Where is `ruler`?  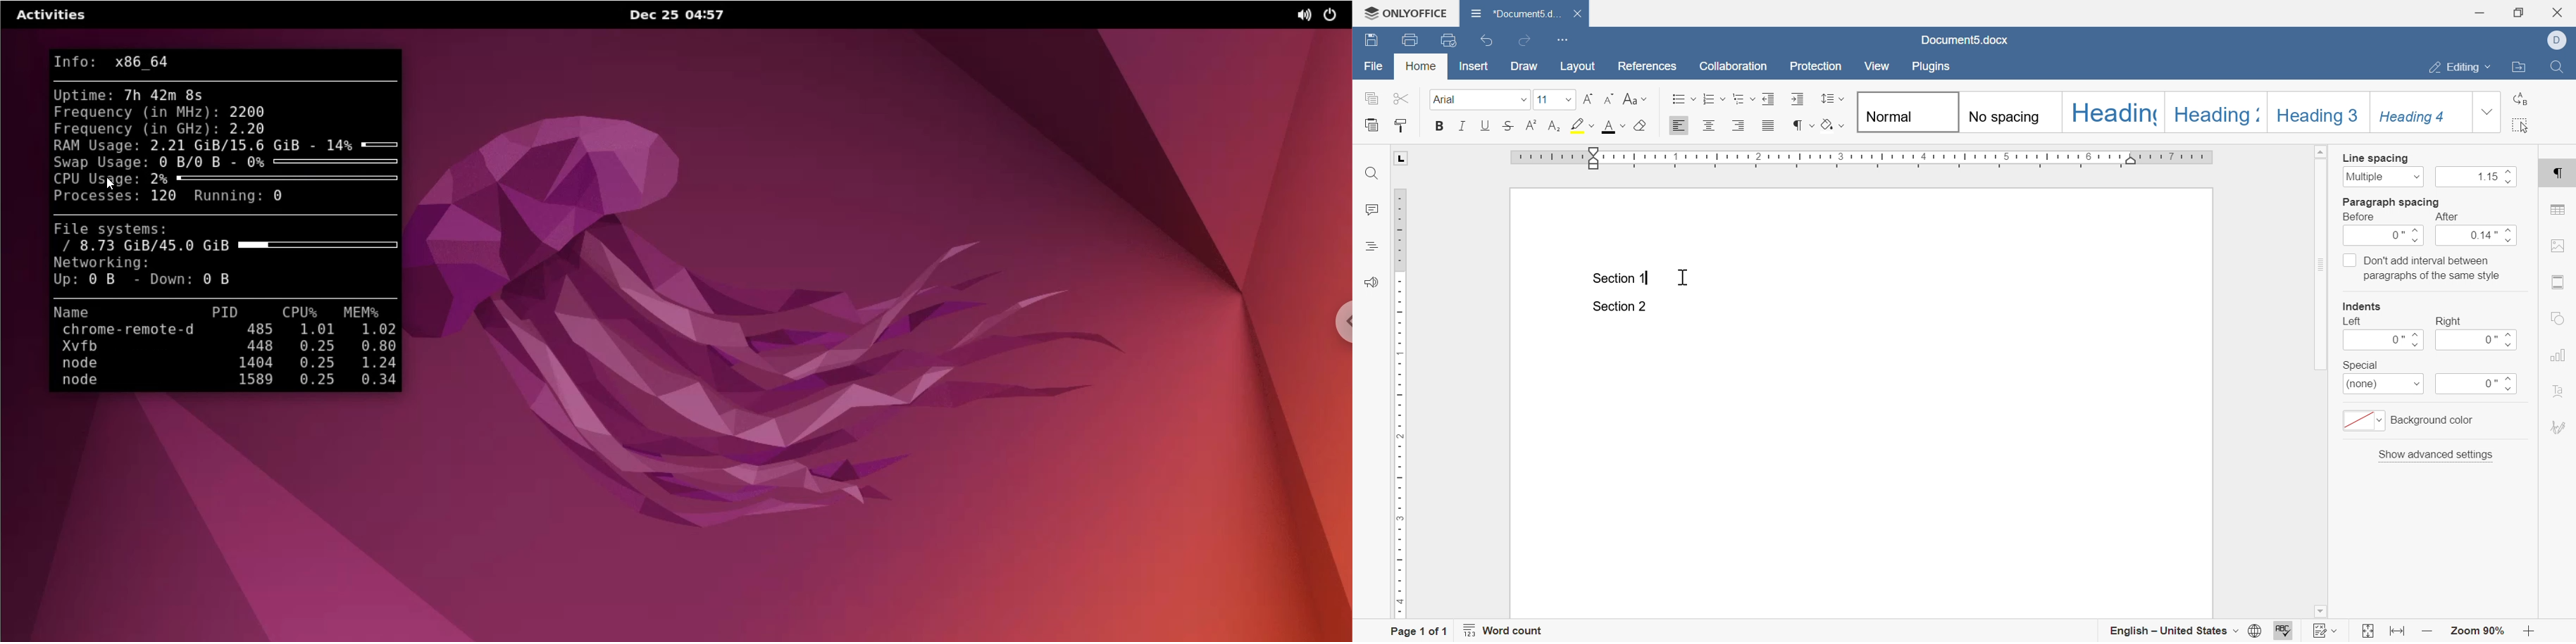
ruler is located at coordinates (1863, 159).